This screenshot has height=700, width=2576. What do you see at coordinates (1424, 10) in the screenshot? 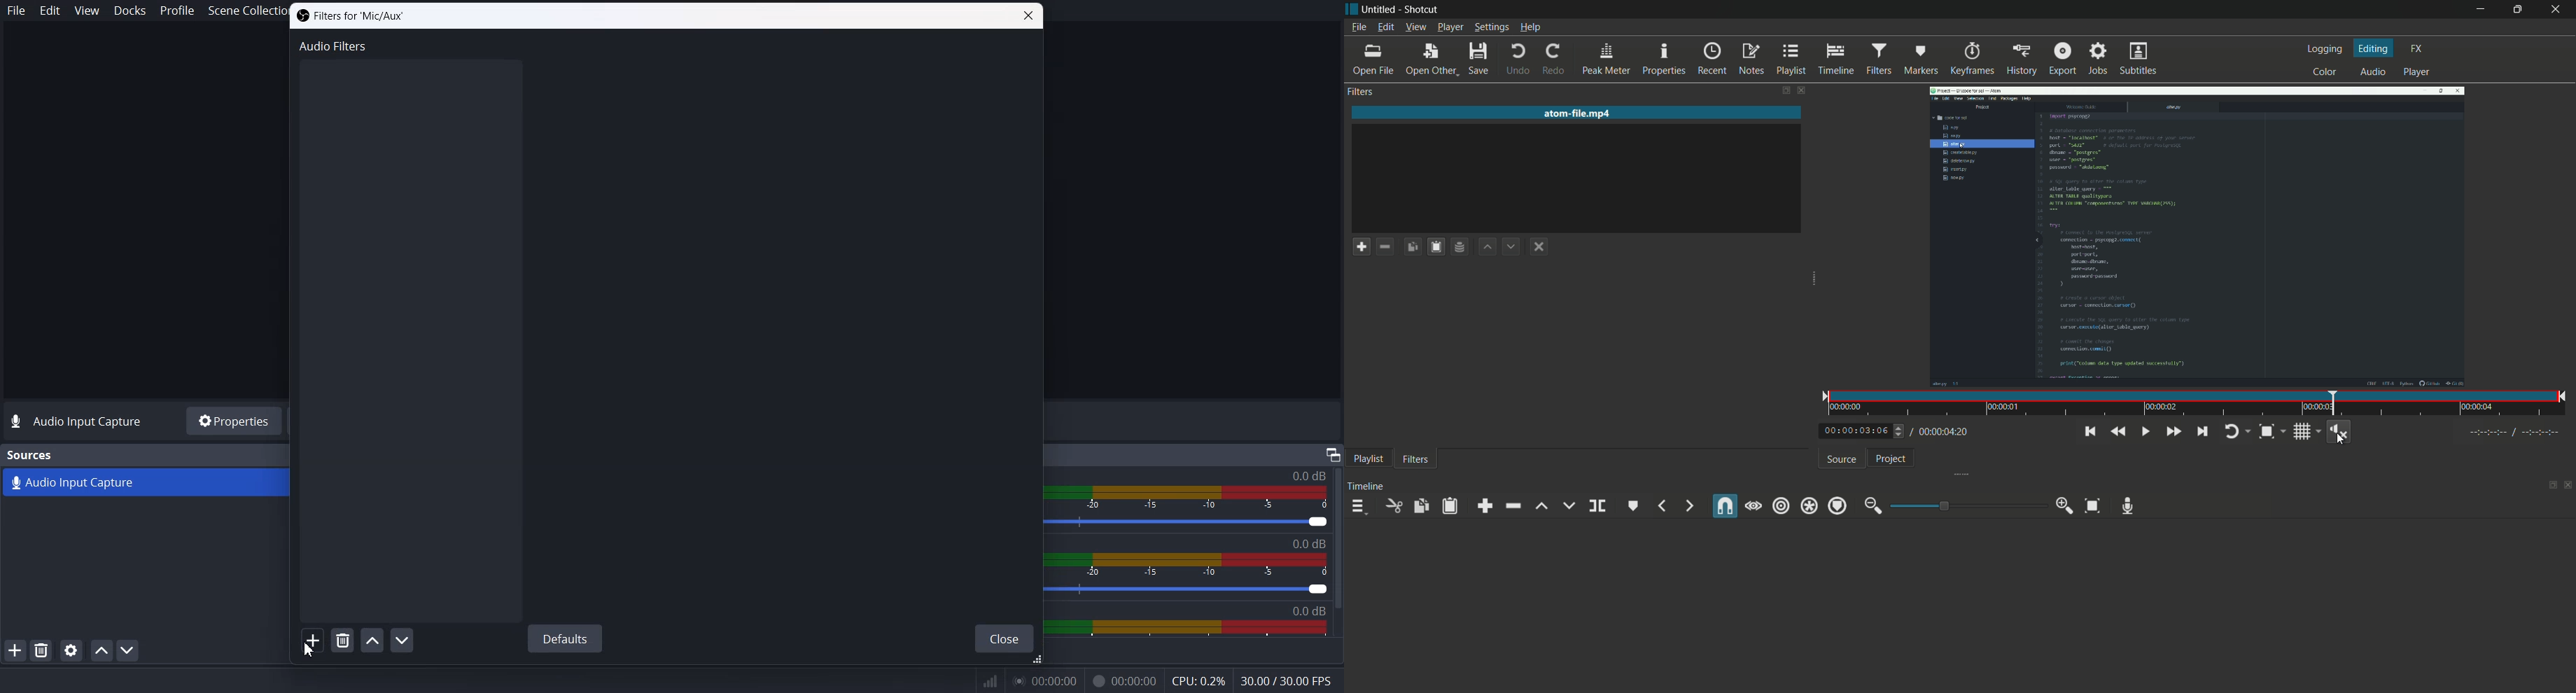
I see `Shotcut` at bounding box center [1424, 10].